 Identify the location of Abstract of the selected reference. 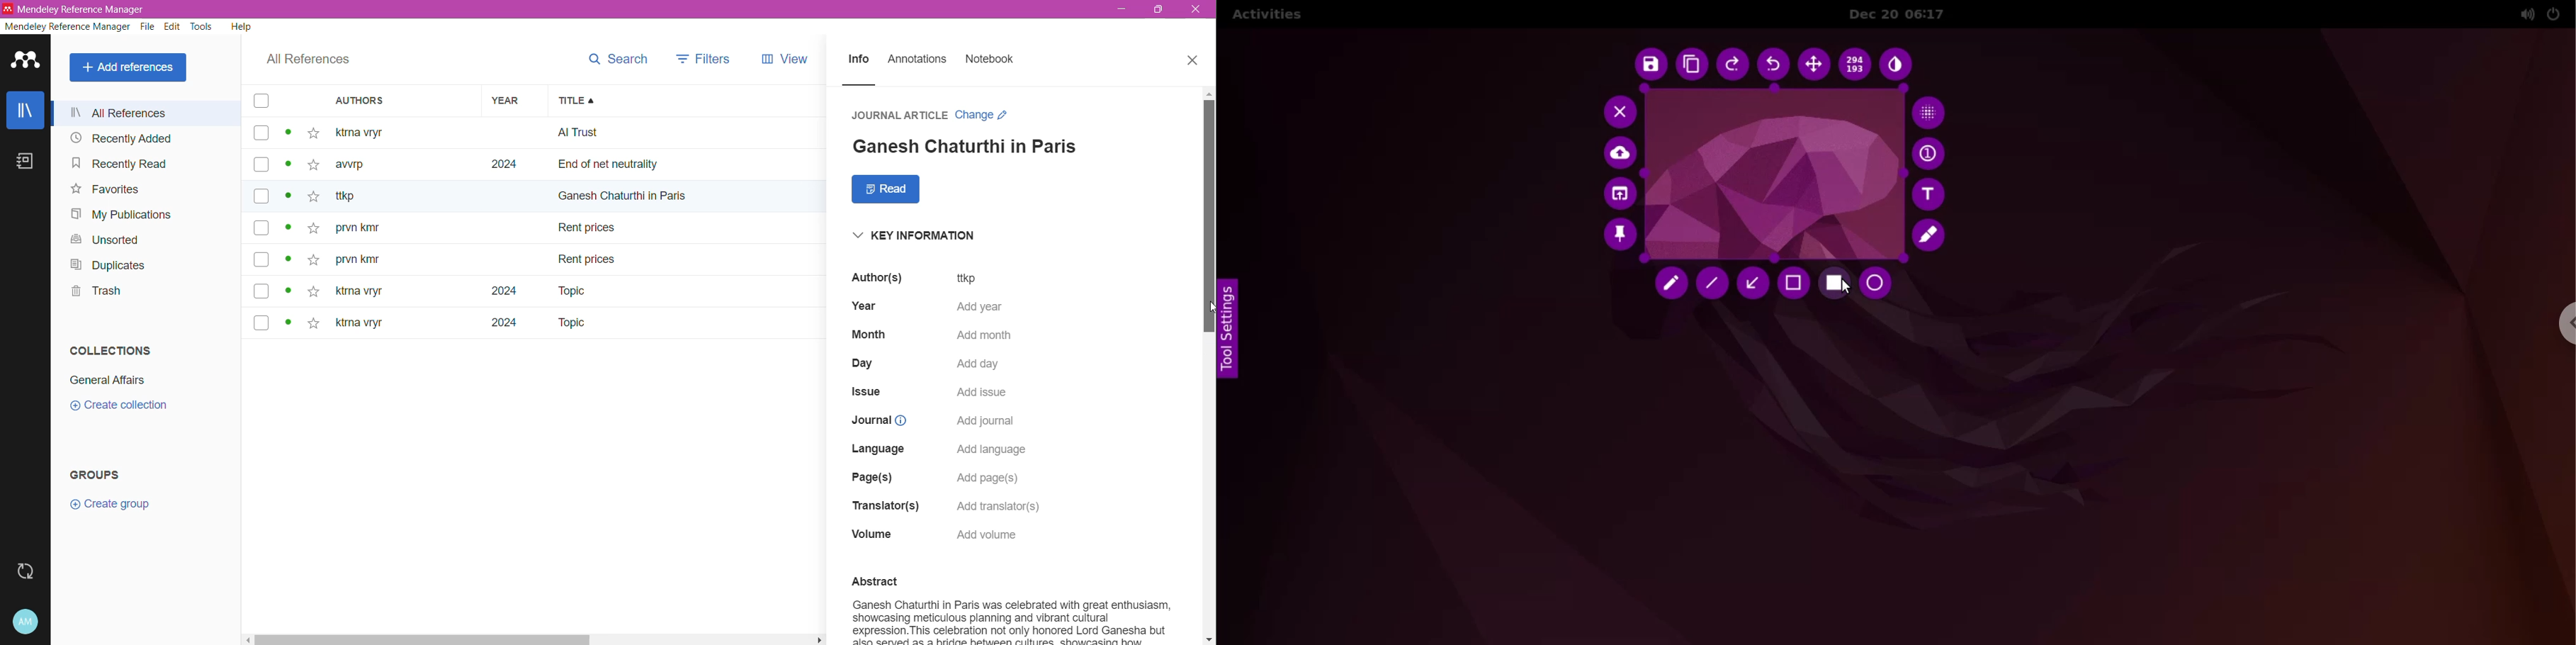
(1015, 620).